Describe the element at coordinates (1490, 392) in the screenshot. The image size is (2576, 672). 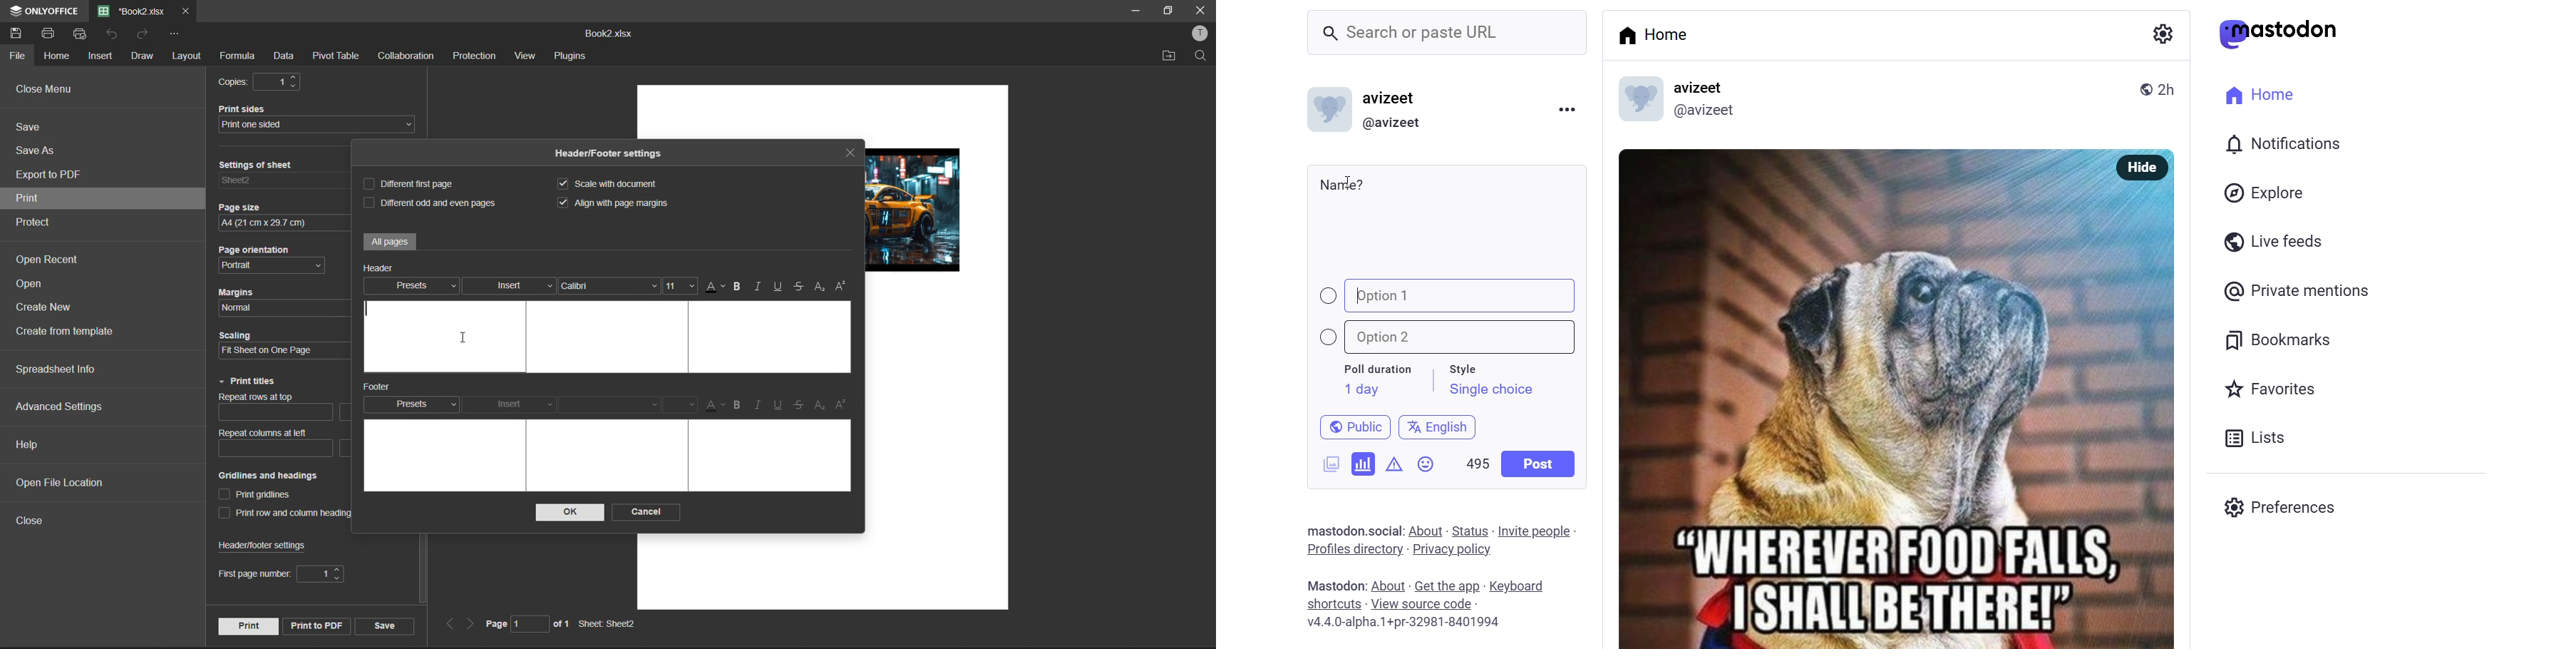
I see `single choice` at that location.